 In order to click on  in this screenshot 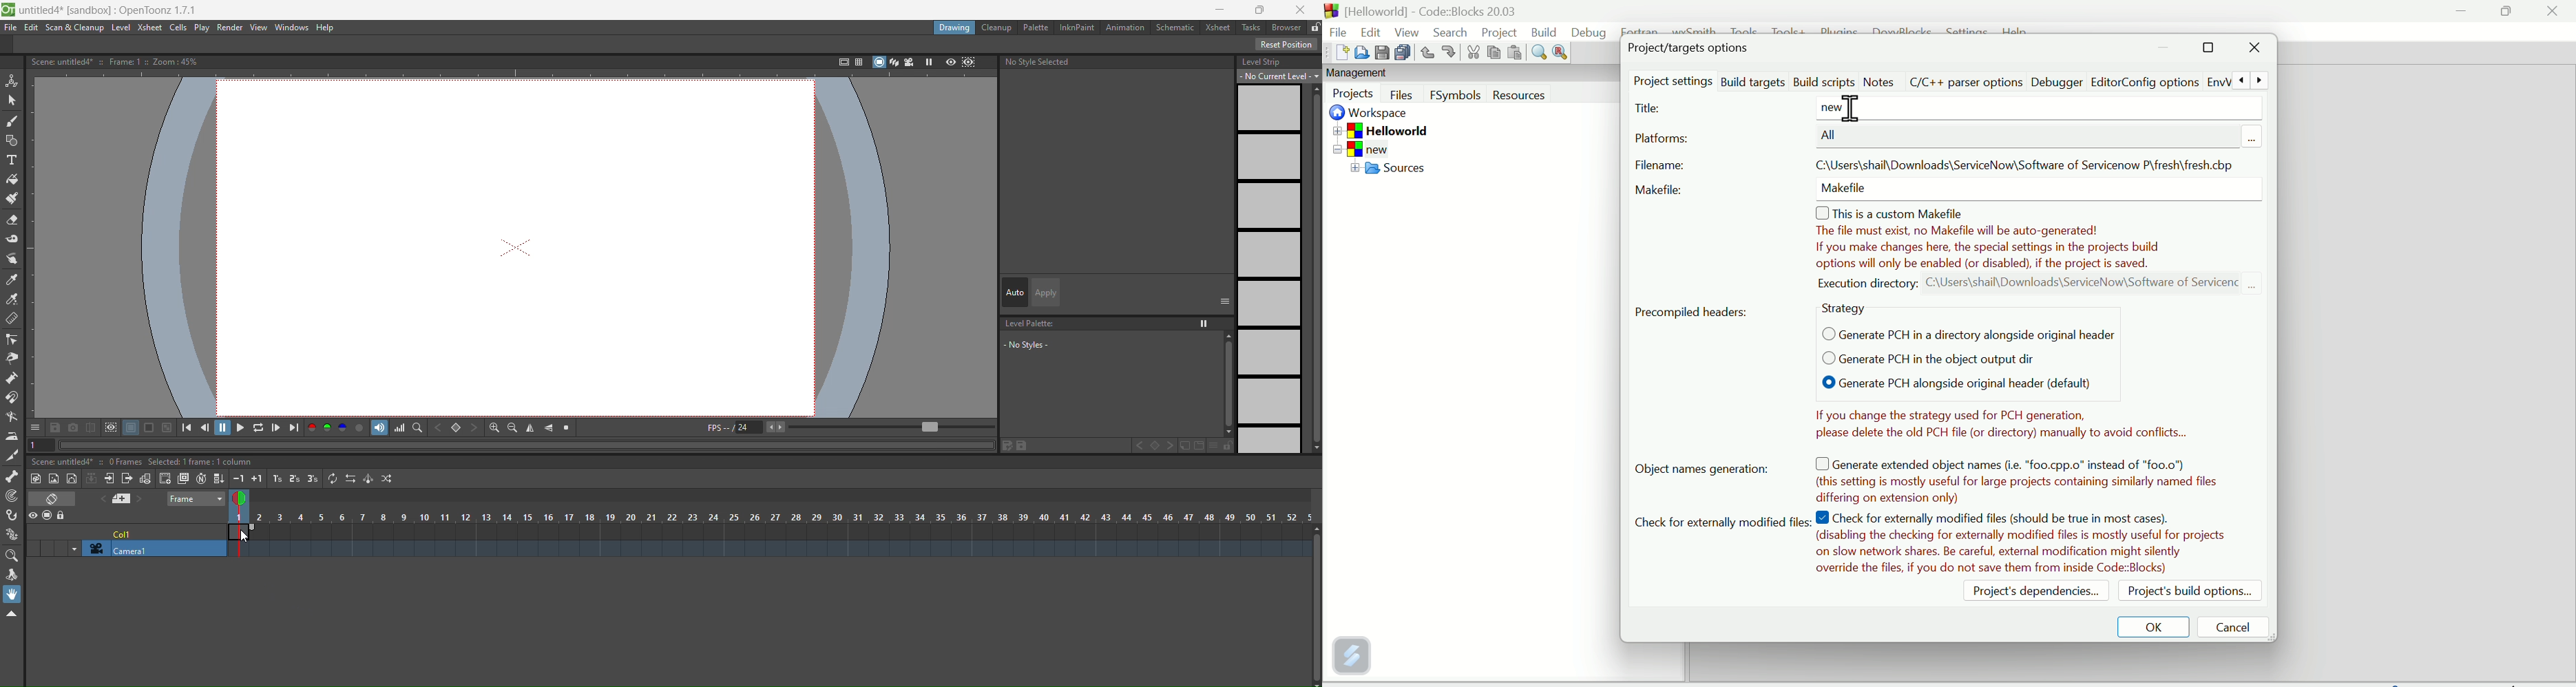, I will do `click(1427, 52)`.